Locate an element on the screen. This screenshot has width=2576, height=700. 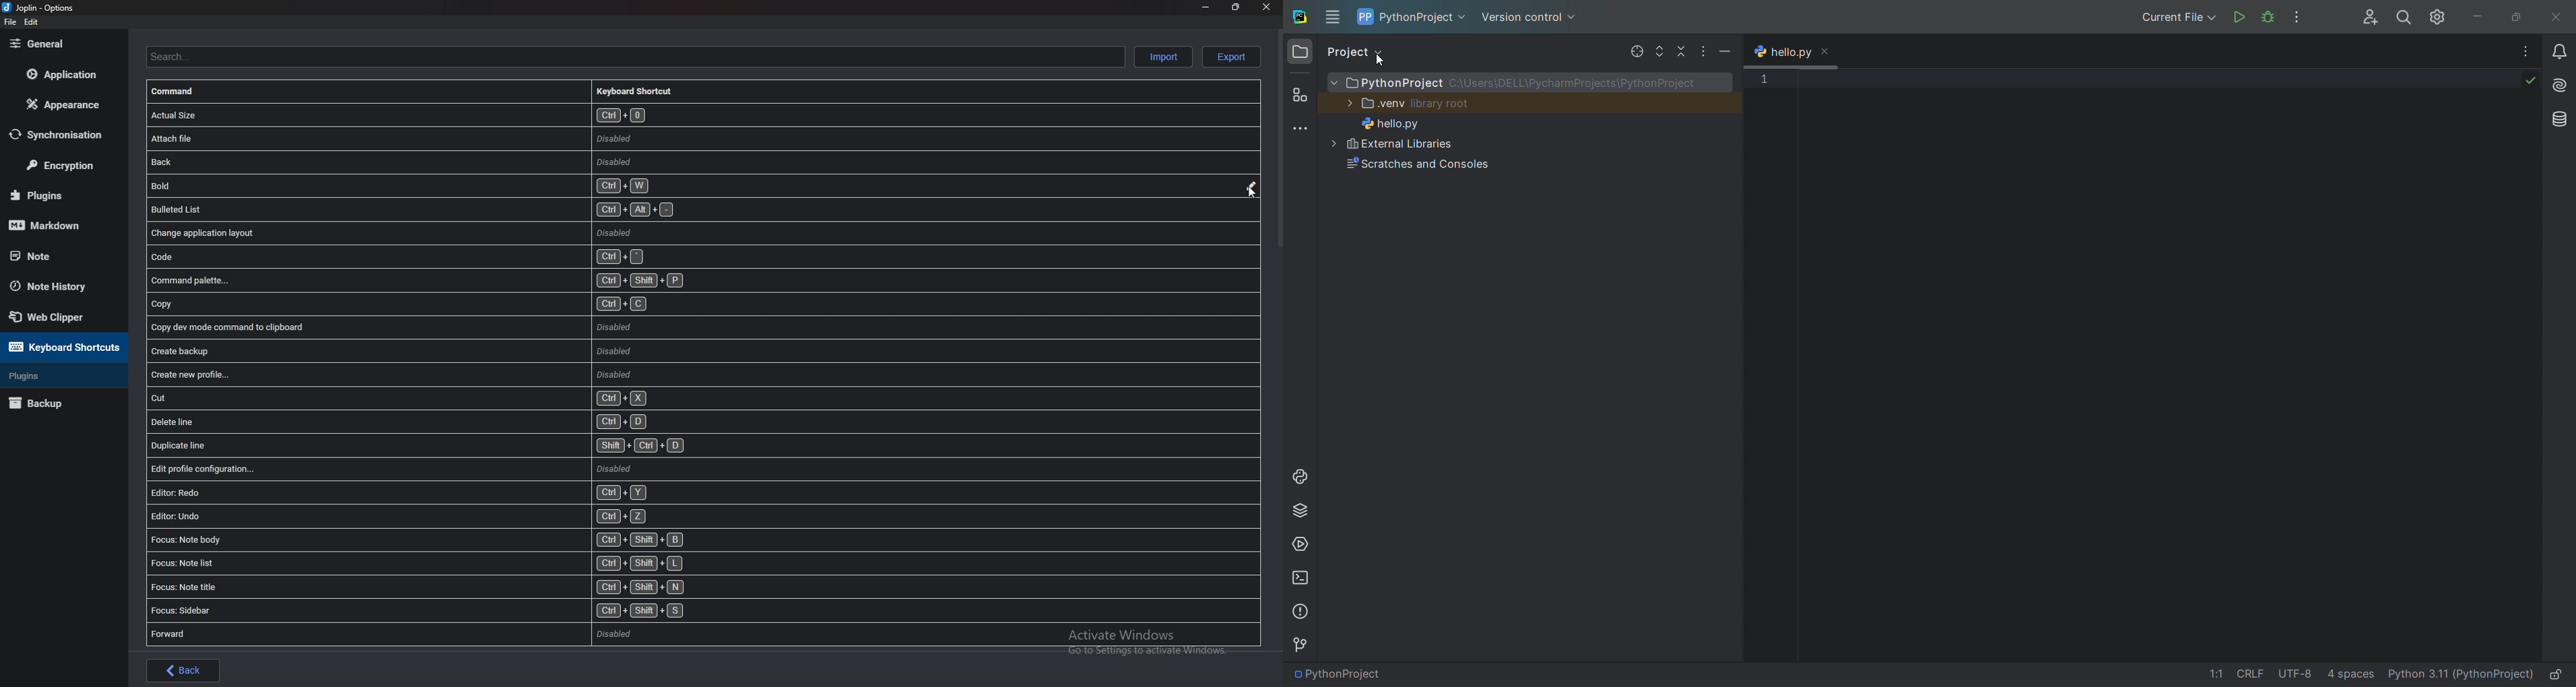
Command palette is located at coordinates (474, 280).